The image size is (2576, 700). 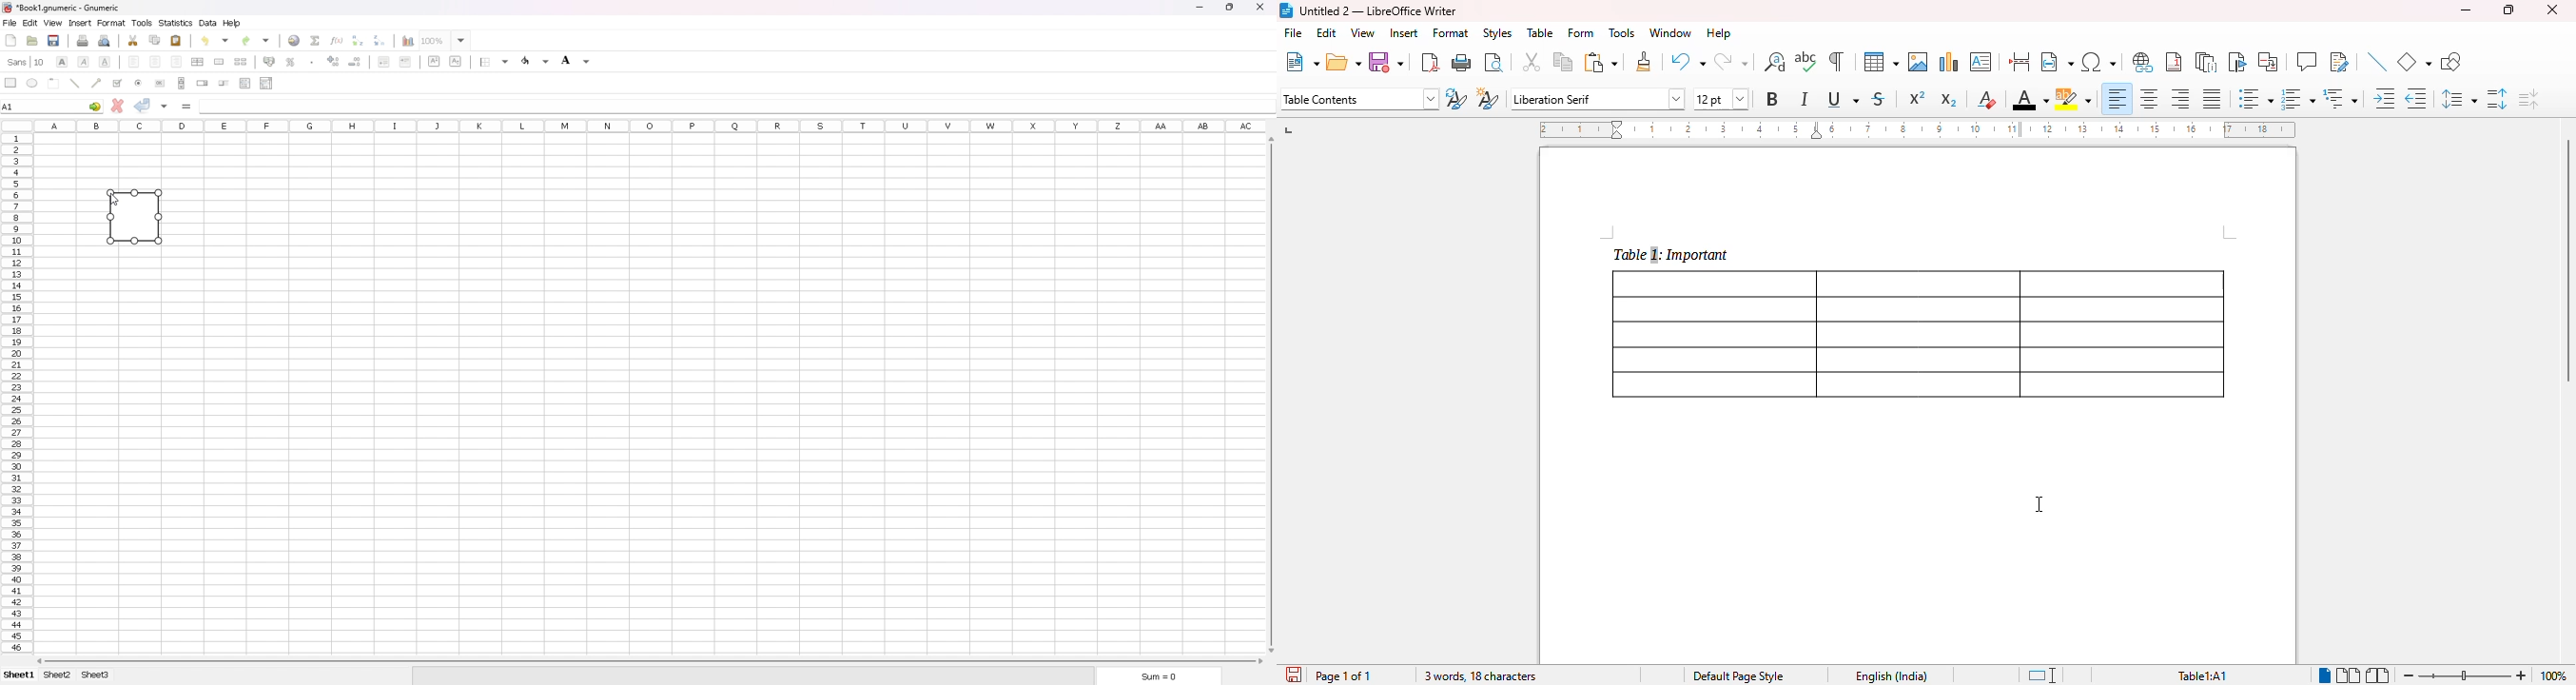 I want to click on tools, so click(x=1622, y=32).